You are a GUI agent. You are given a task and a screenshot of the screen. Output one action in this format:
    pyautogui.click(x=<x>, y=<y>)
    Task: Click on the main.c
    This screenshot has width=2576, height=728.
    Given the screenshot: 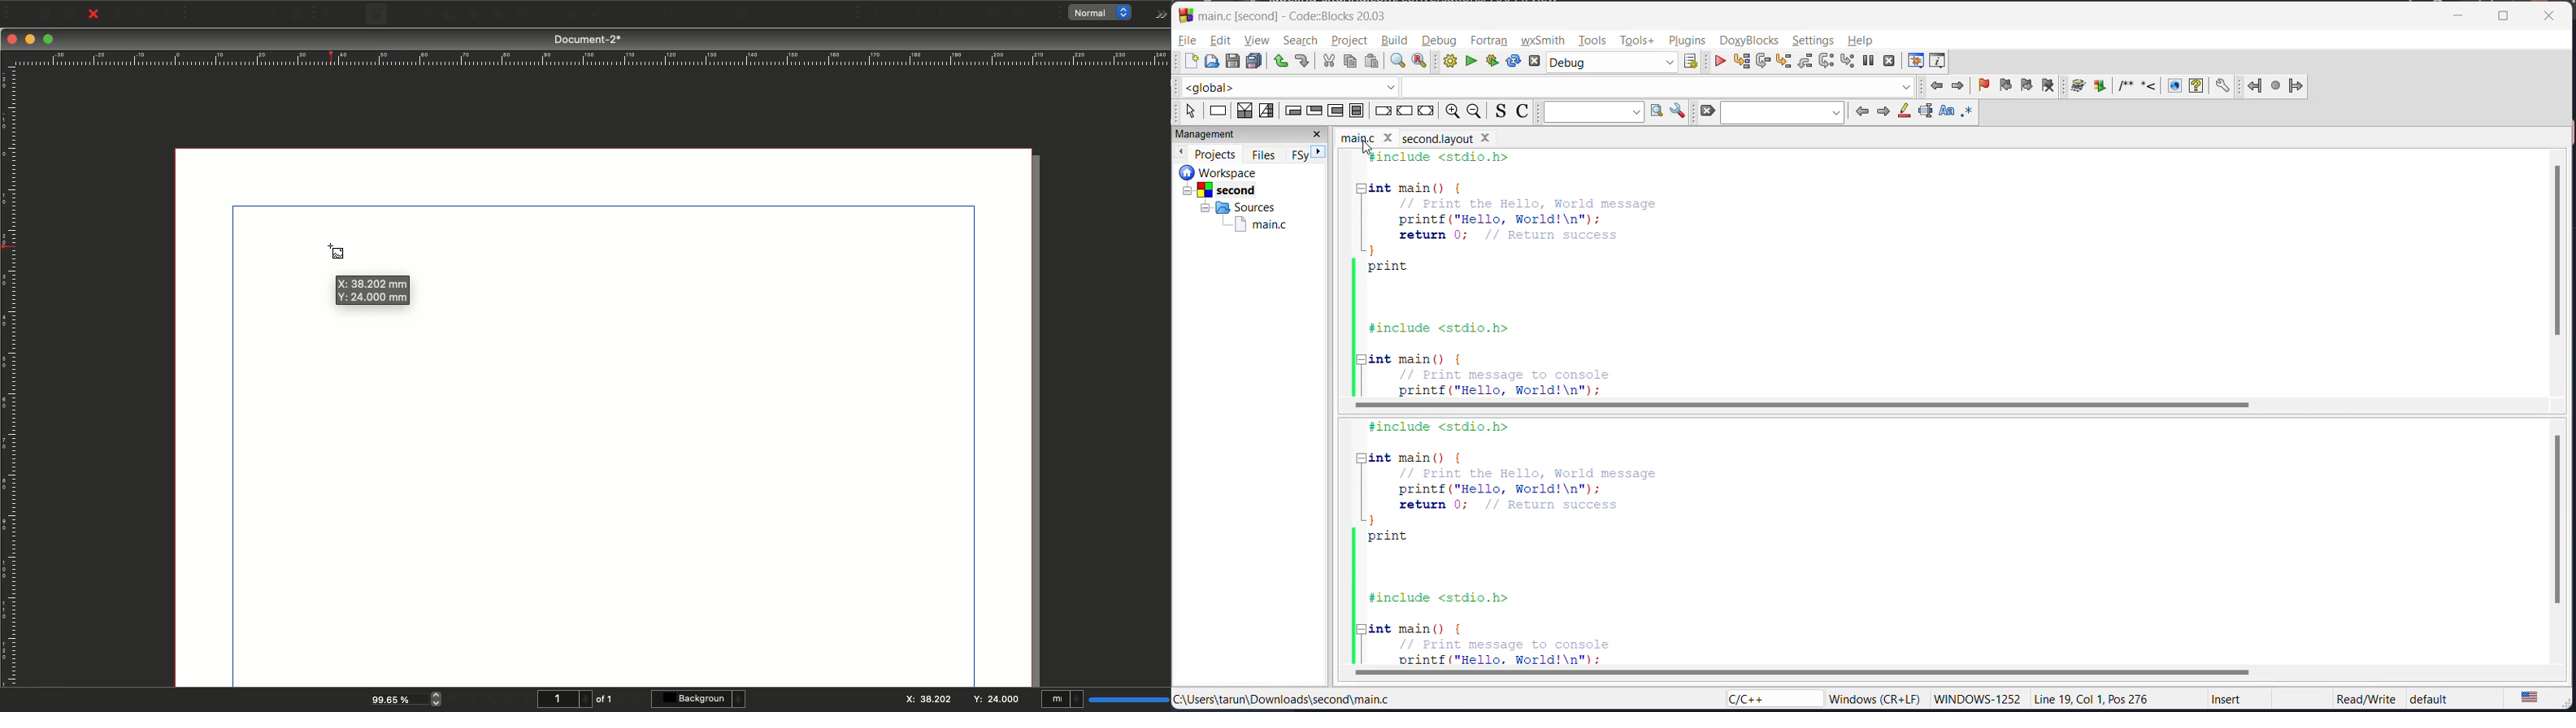 What is the action you would take?
    pyautogui.click(x=1257, y=225)
    